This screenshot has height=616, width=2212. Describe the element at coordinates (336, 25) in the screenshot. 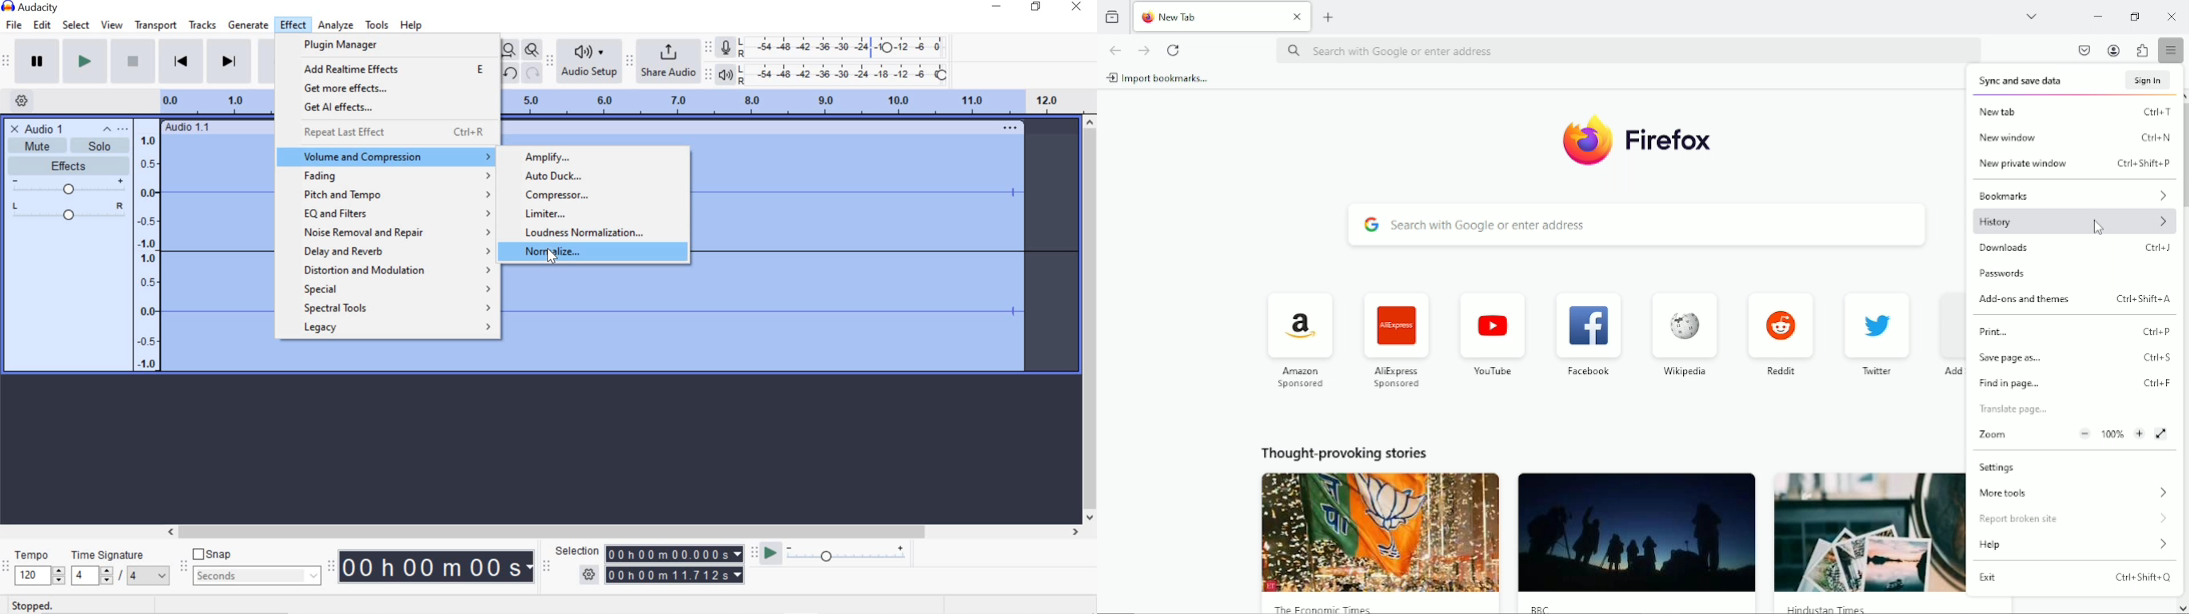

I see `analyze` at that location.